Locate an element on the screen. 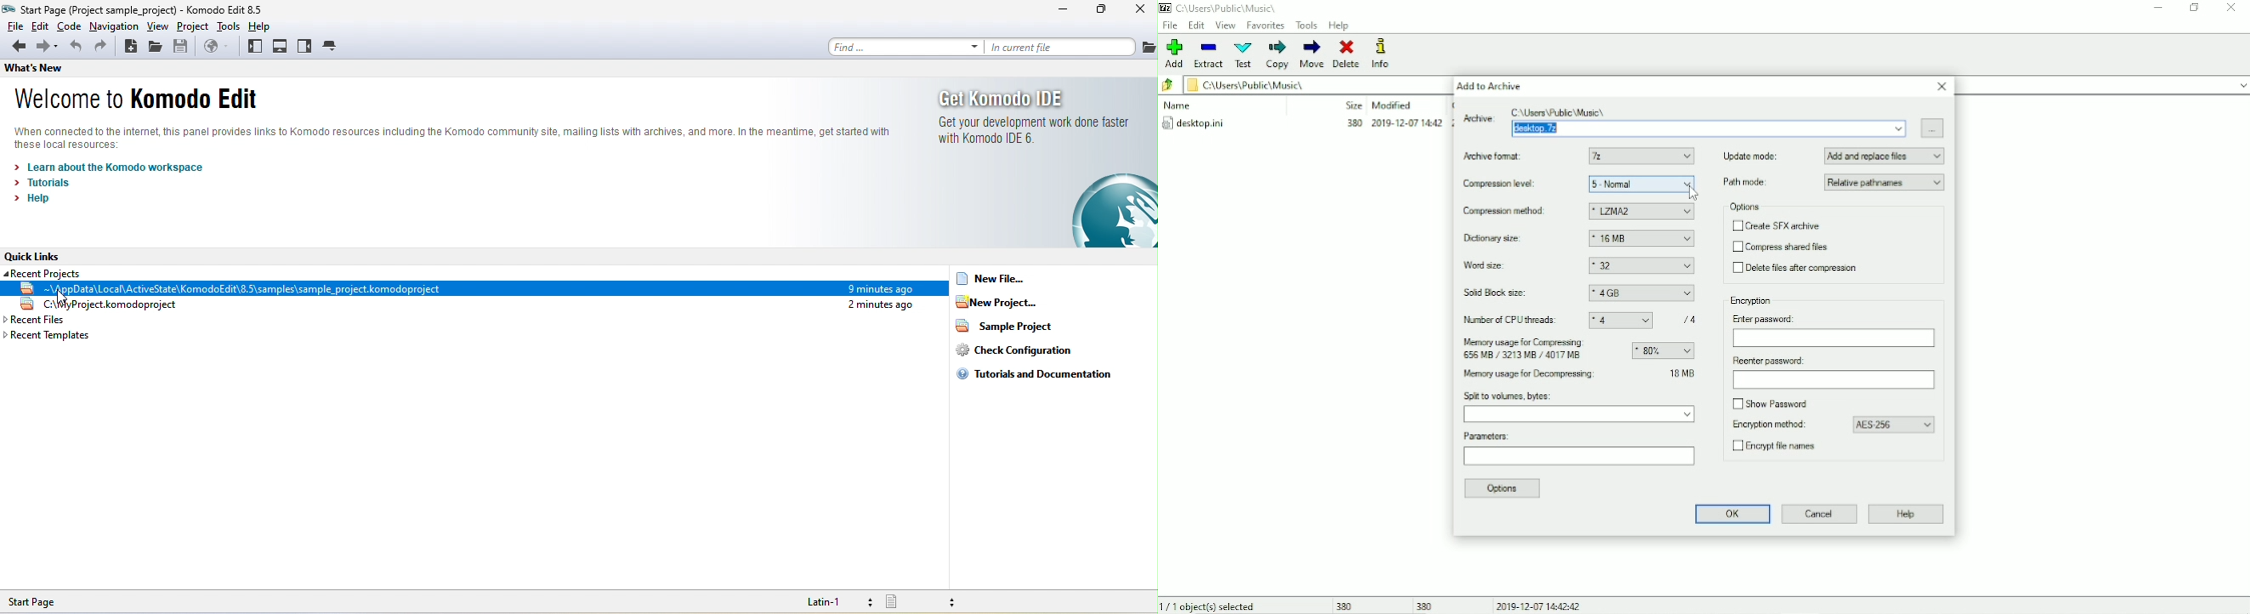 This screenshot has width=2268, height=616. help is located at coordinates (257, 26).